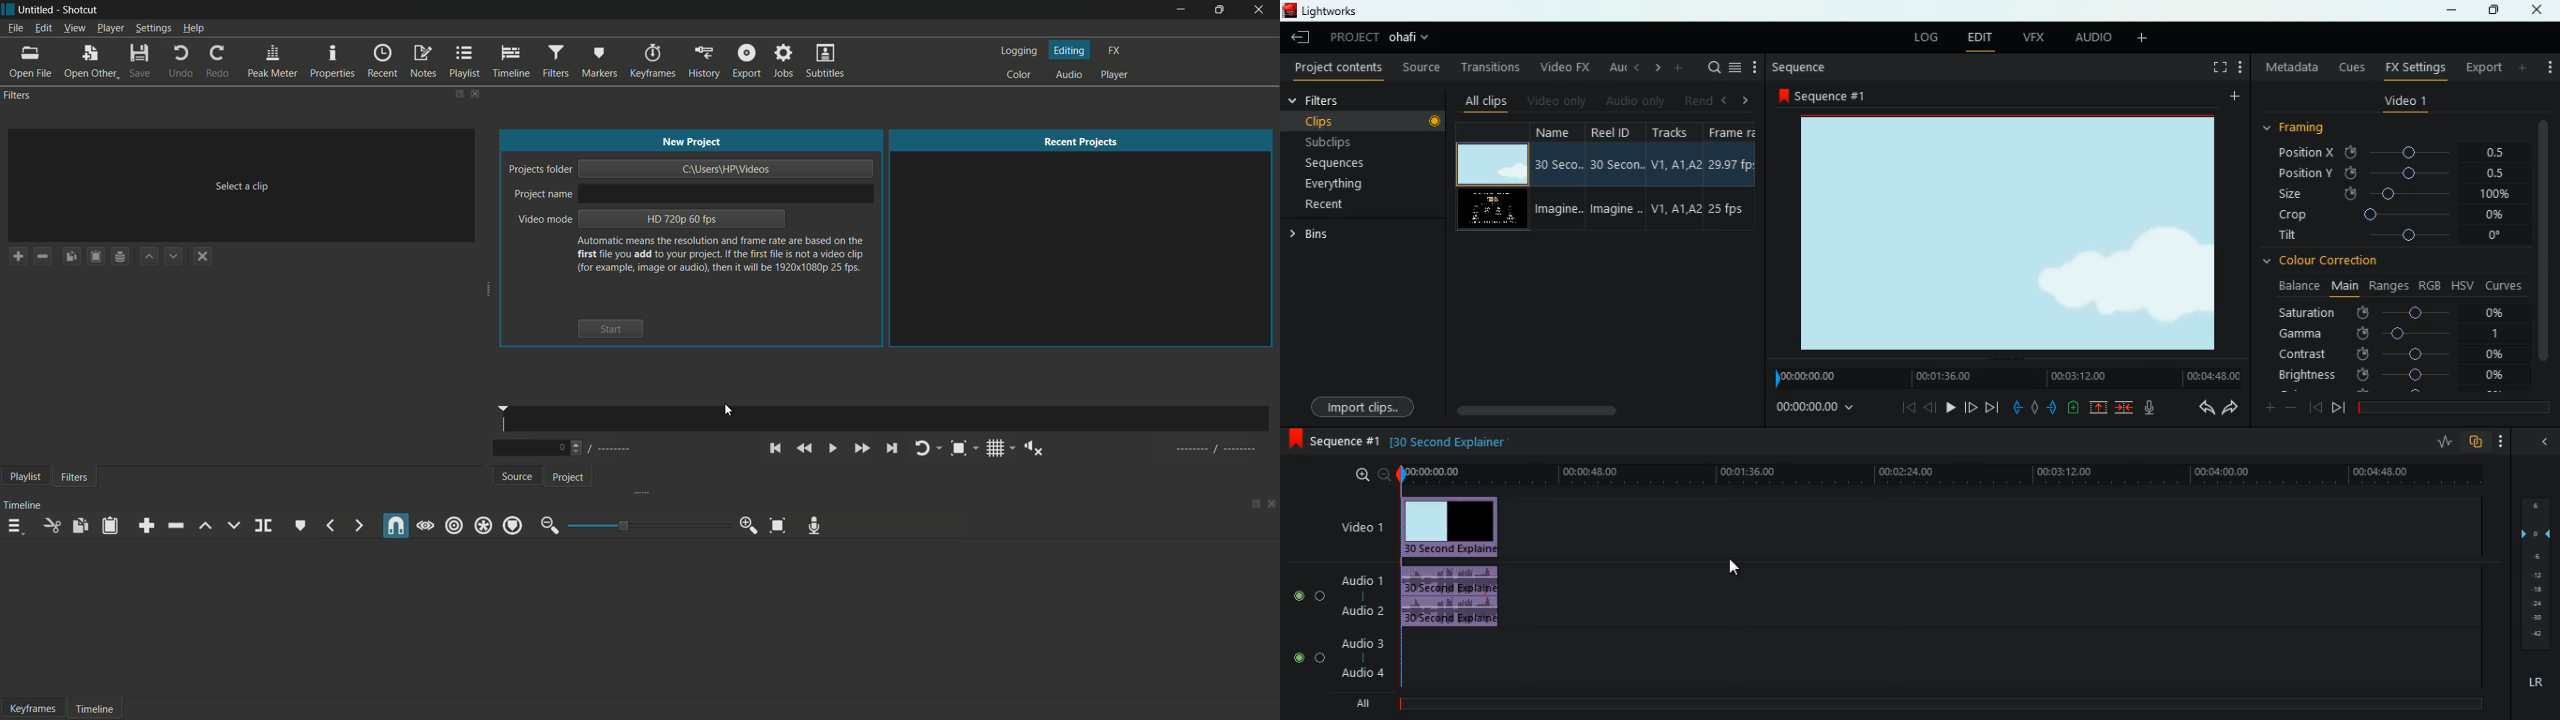 This screenshot has height=728, width=2576. What do you see at coordinates (1304, 658) in the screenshot?
I see `Audio` at bounding box center [1304, 658].